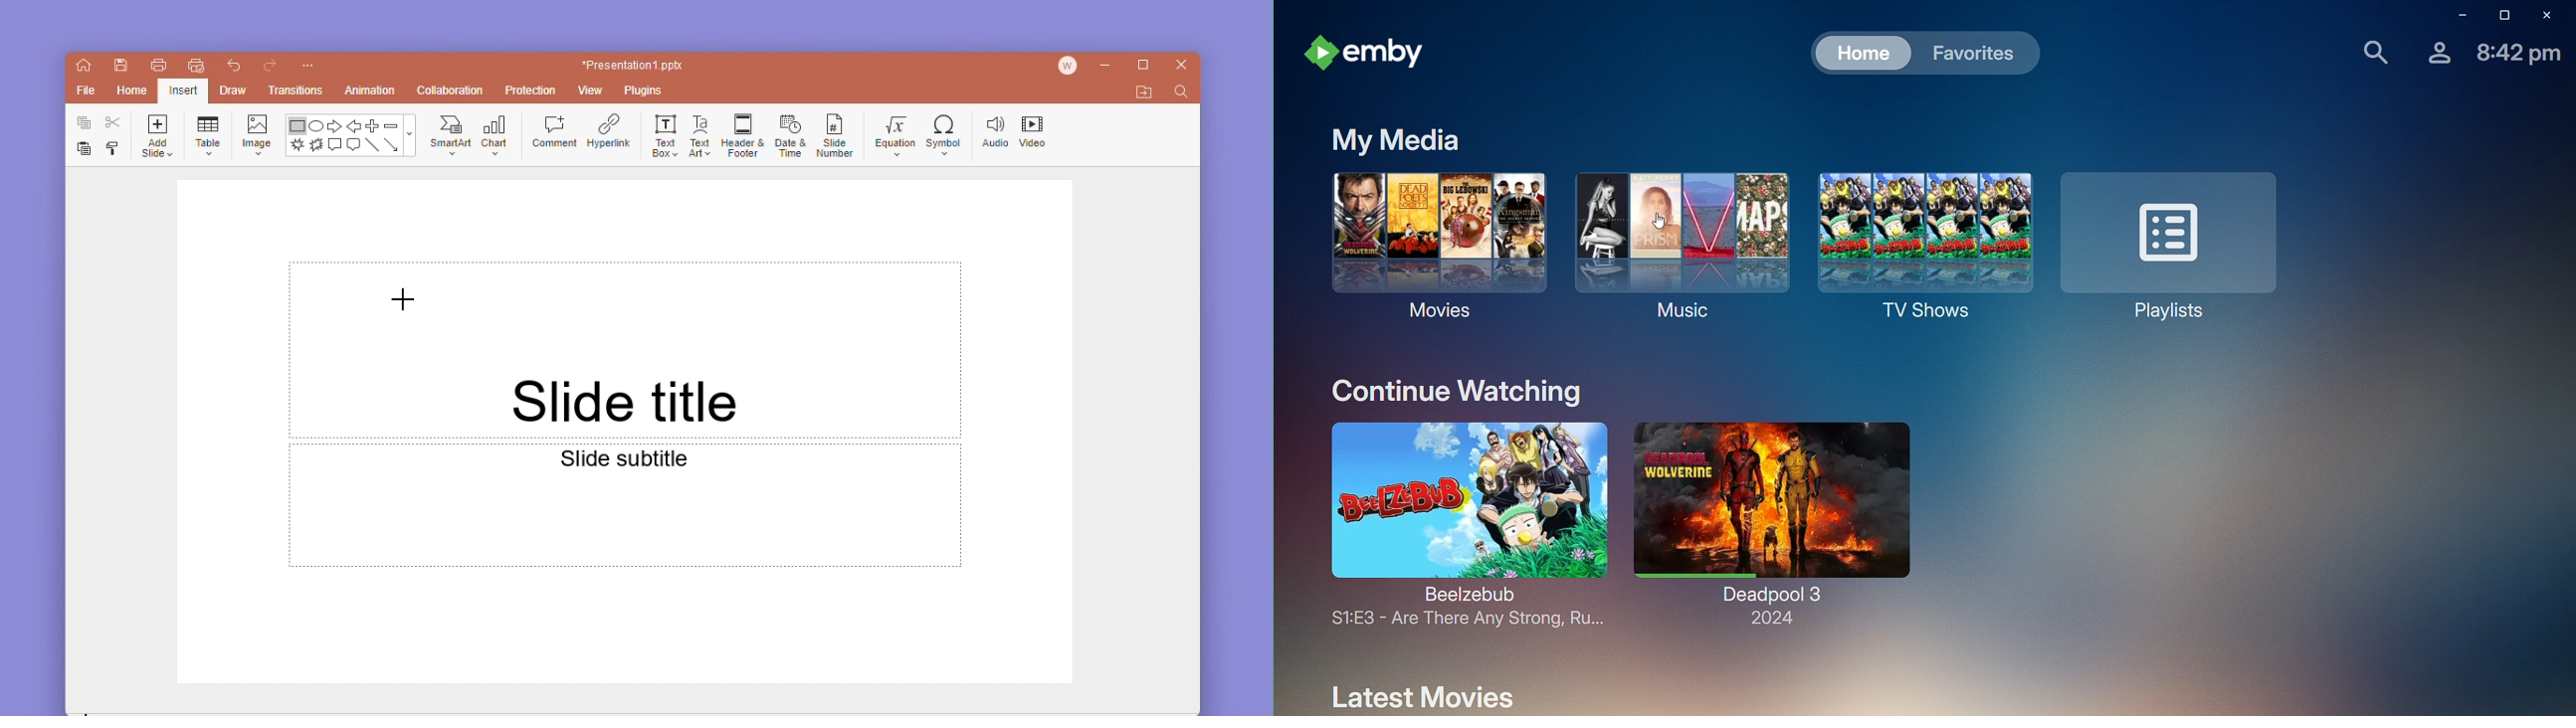 The image size is (2576, 728). Describe the element at coordinates (234, 89) in the screenshot. I see `draw` at that location.